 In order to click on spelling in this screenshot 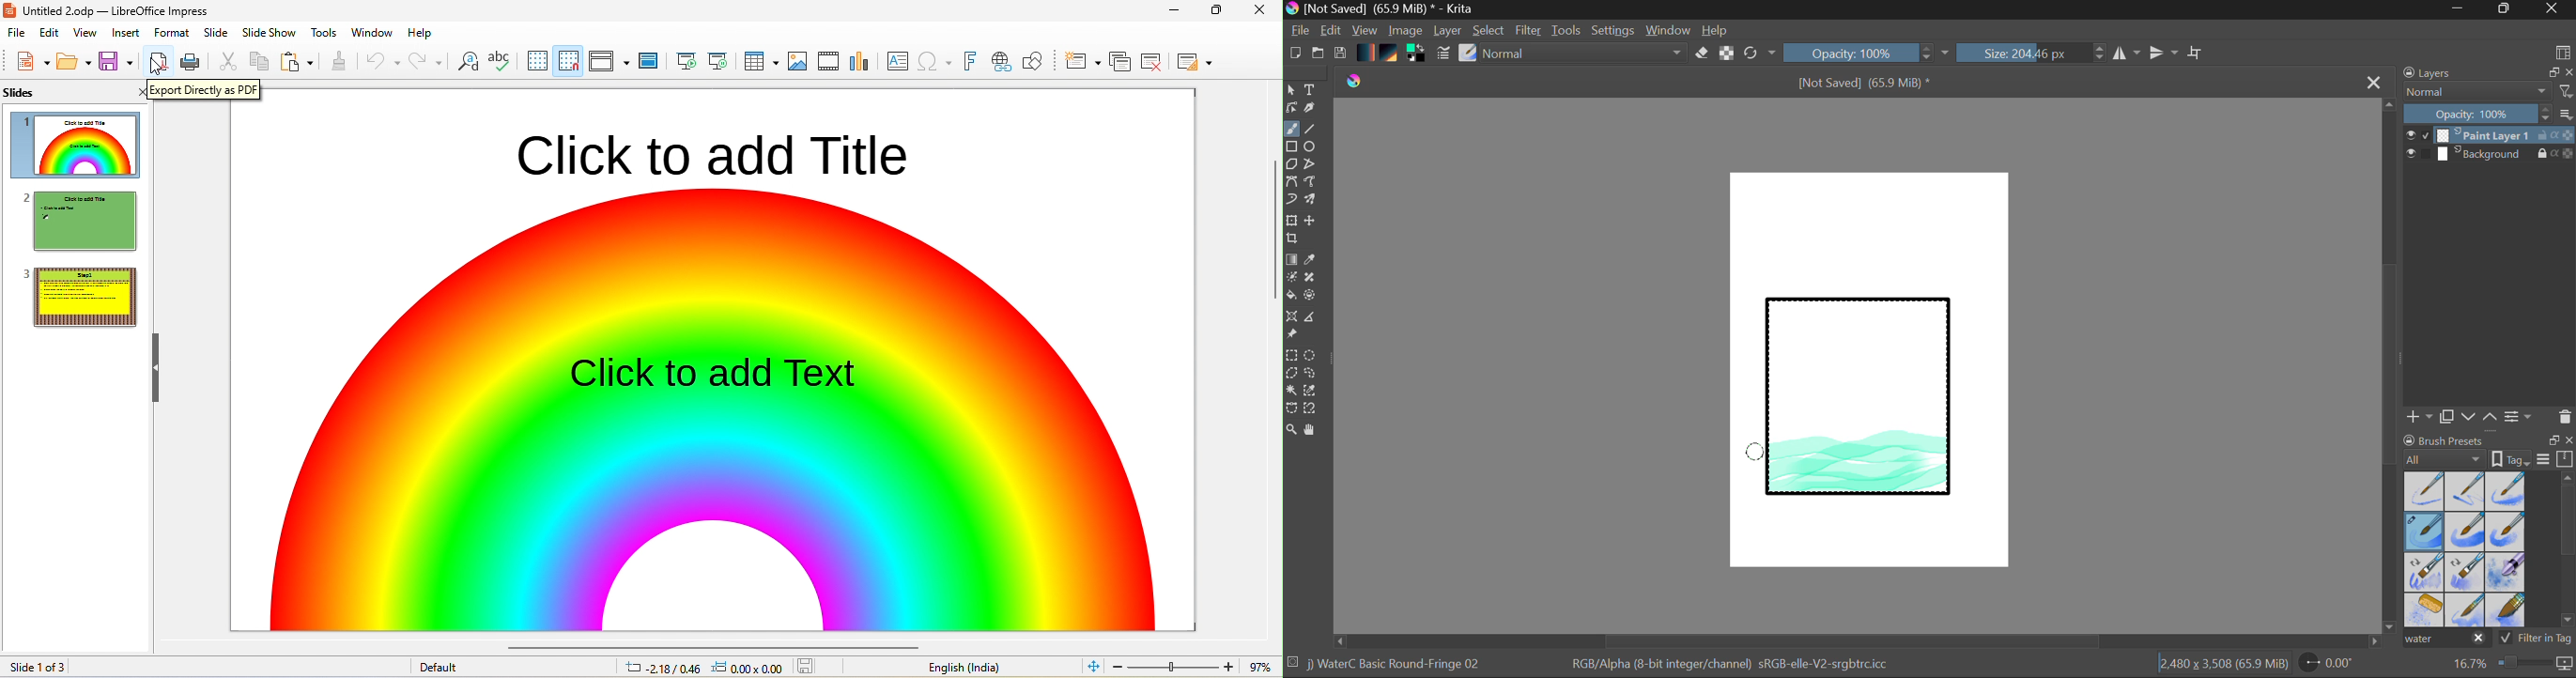, I will do `click(500, 60)`.